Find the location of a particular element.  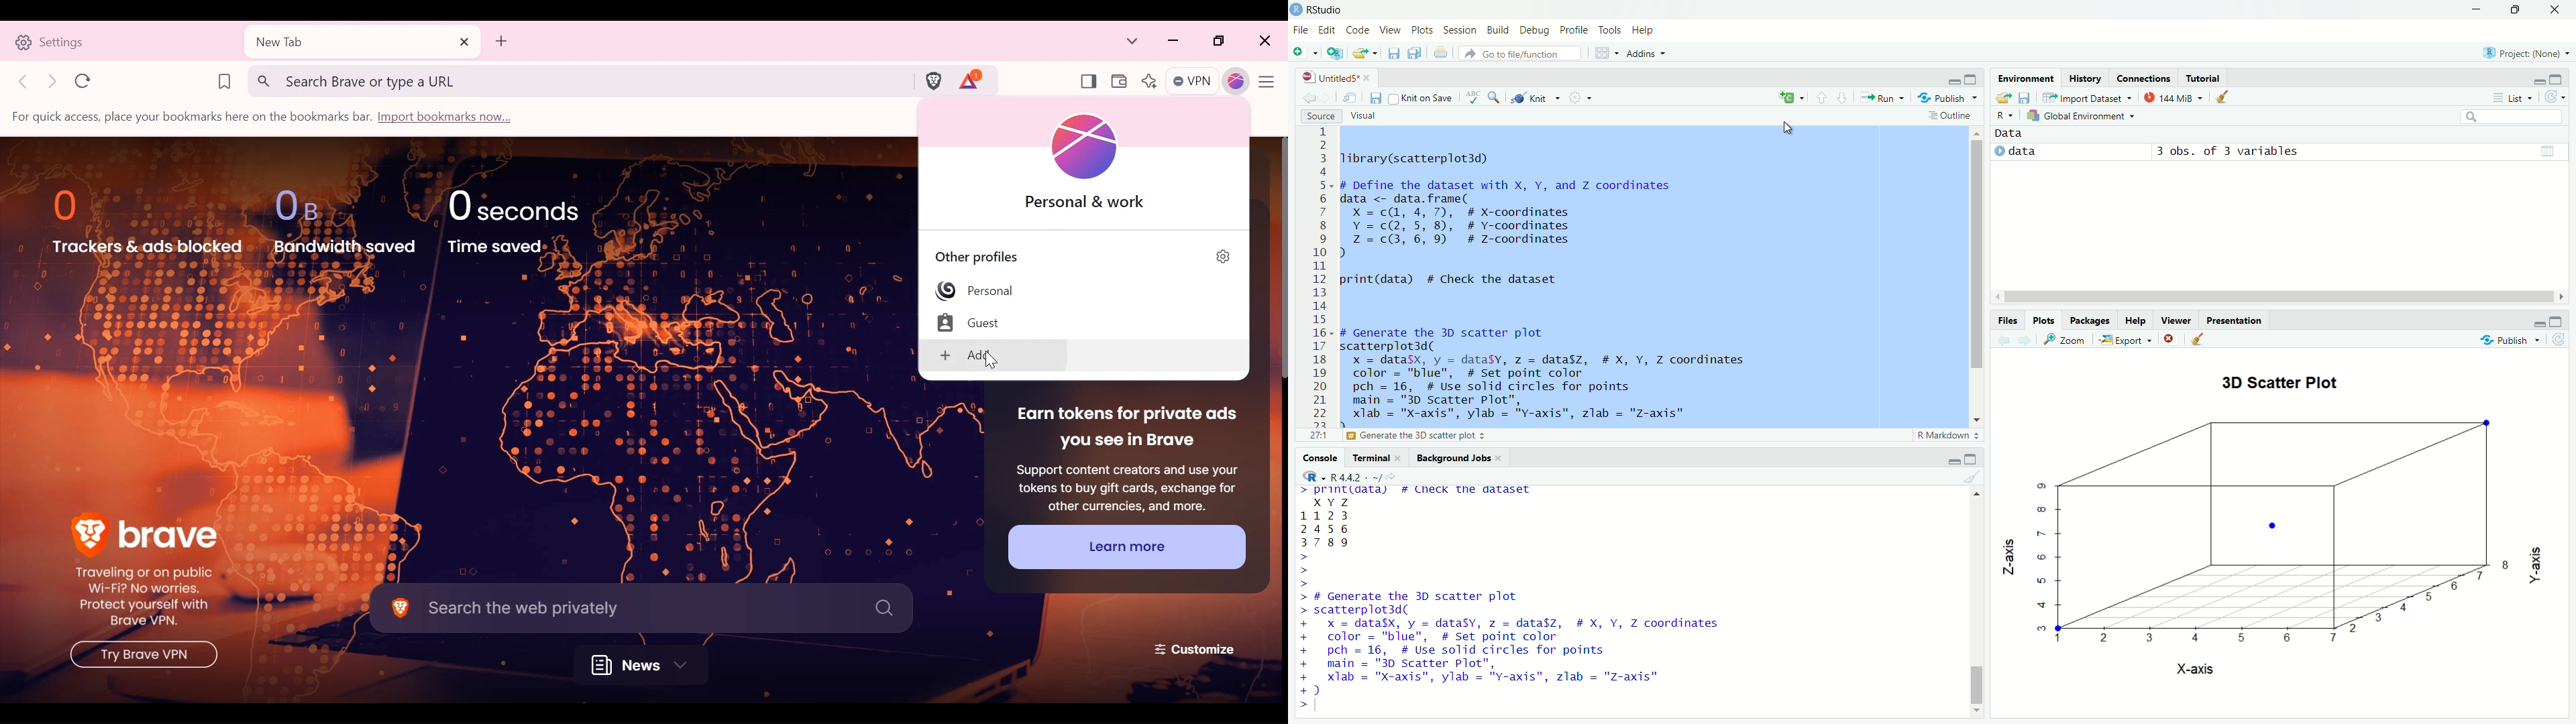

go to next section/chunk is located at coordinates (1844, 101).